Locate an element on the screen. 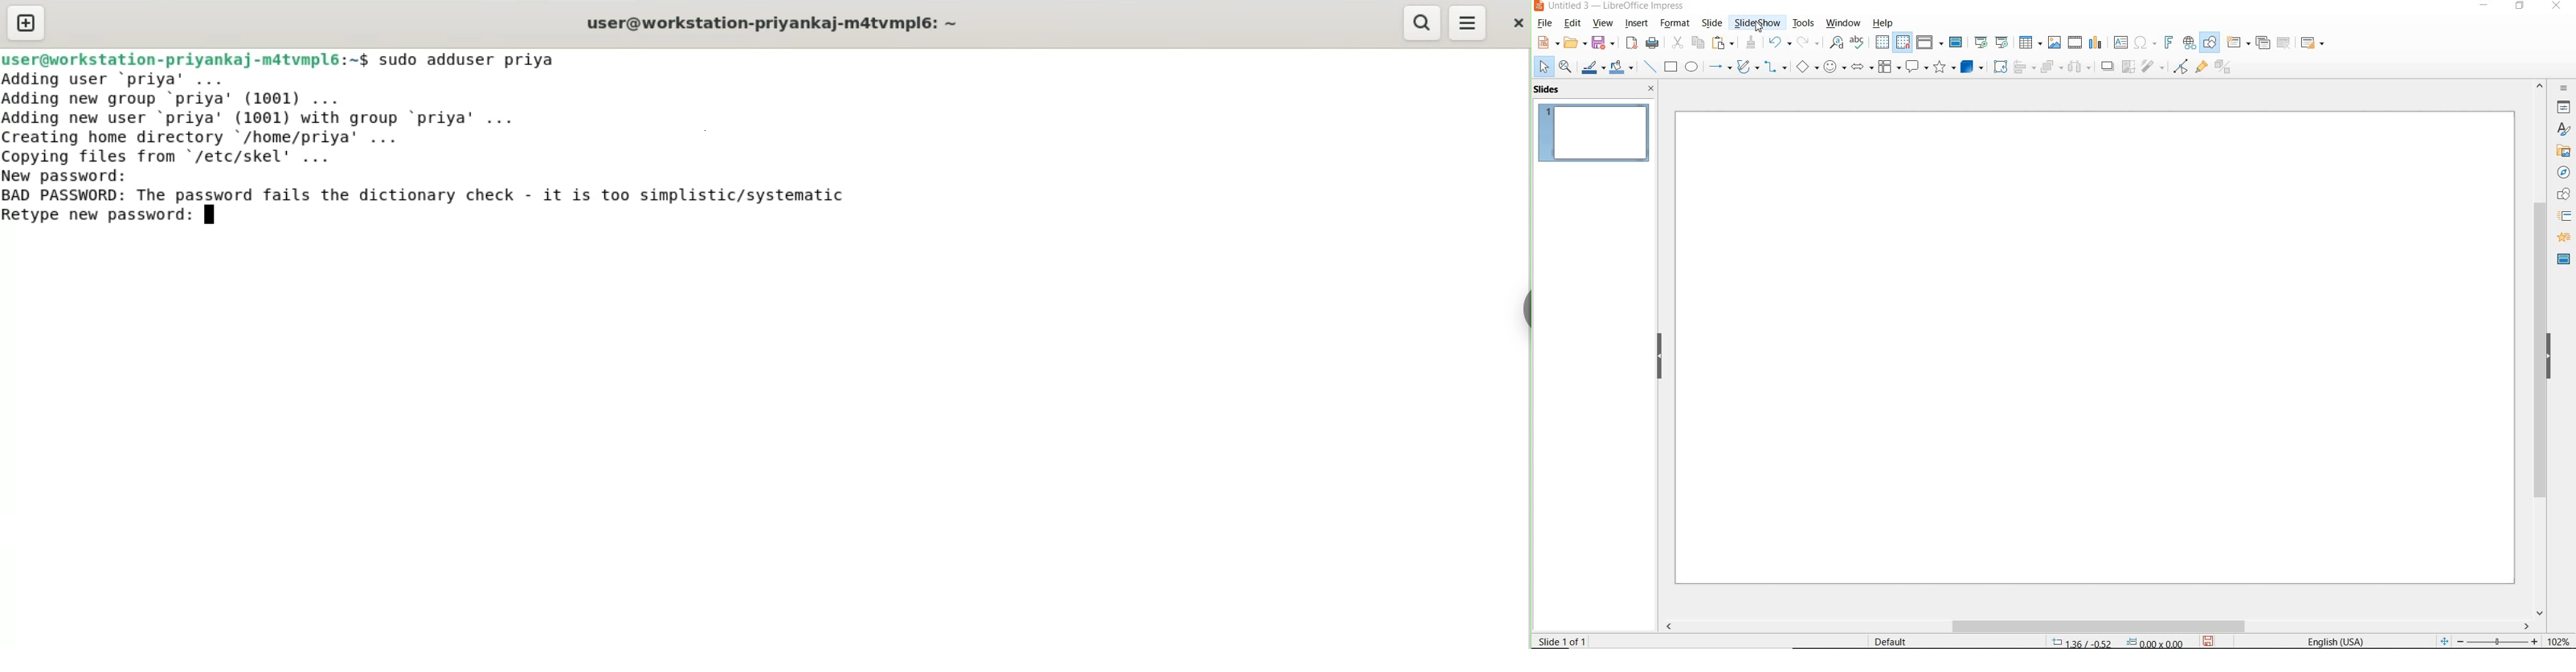 The image size is (2576, 672). ZOOM & PAN is located at coordinates (1566, 67).